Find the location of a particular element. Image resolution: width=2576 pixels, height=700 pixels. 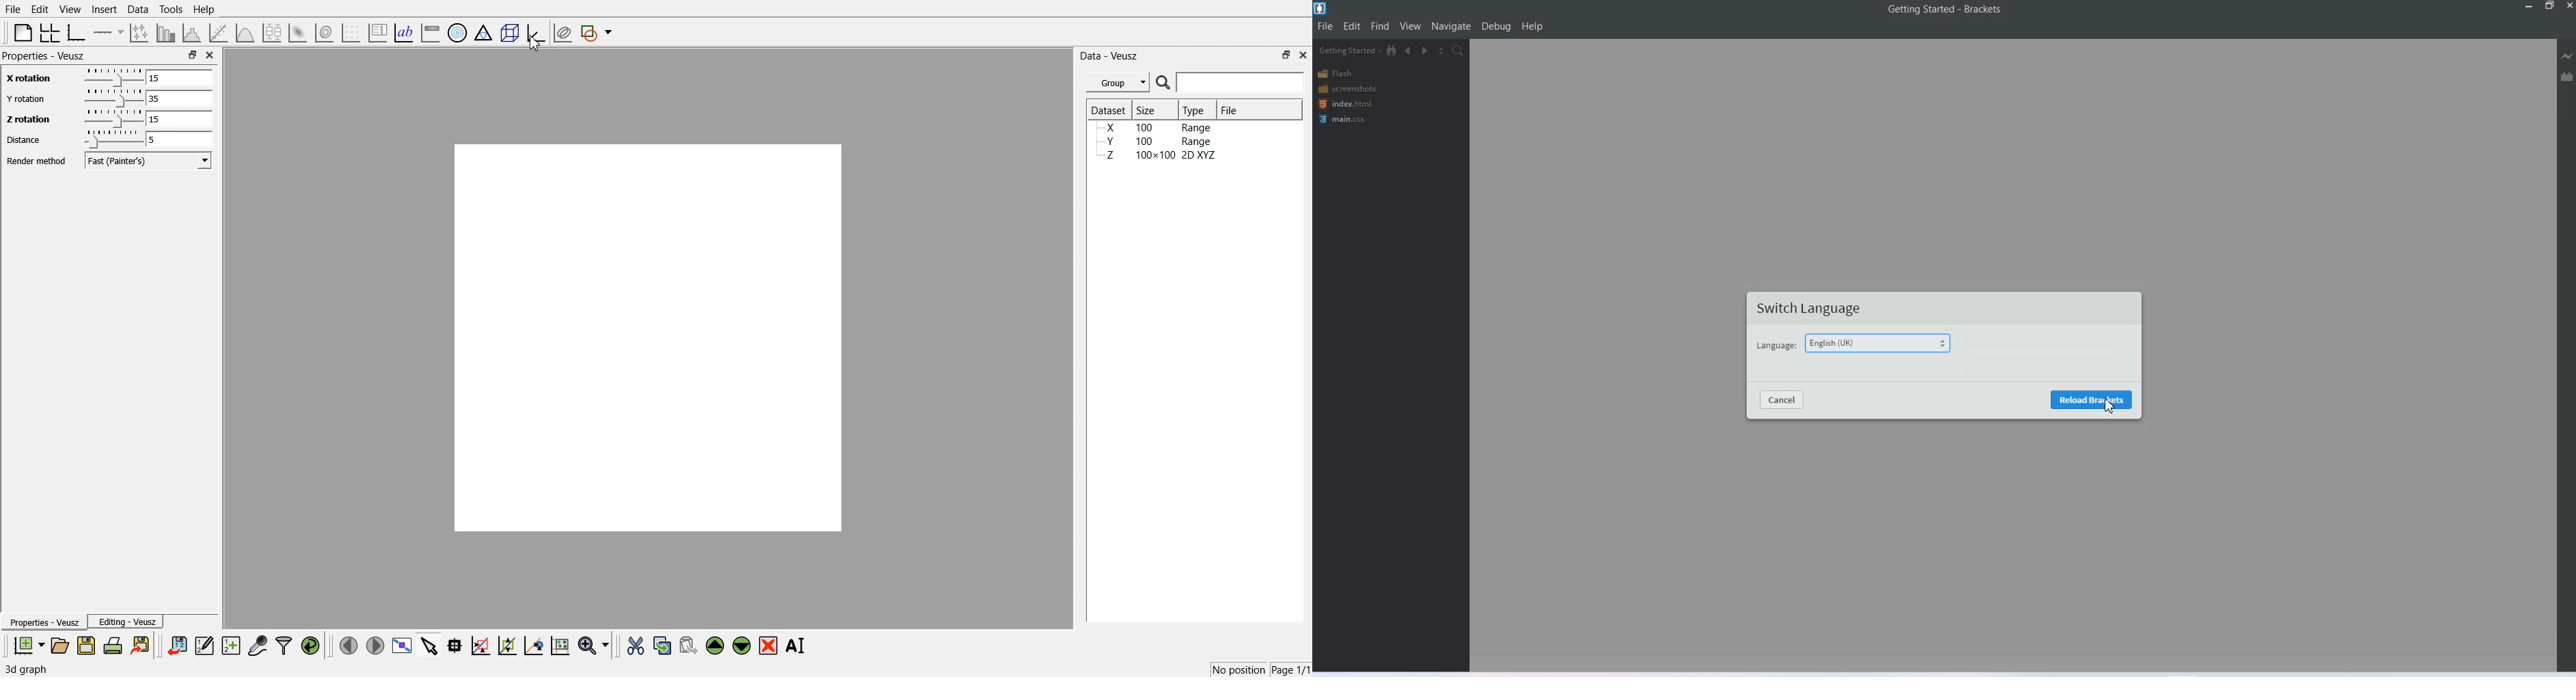

Move down the selected widget is located at coordinates (742, 646).